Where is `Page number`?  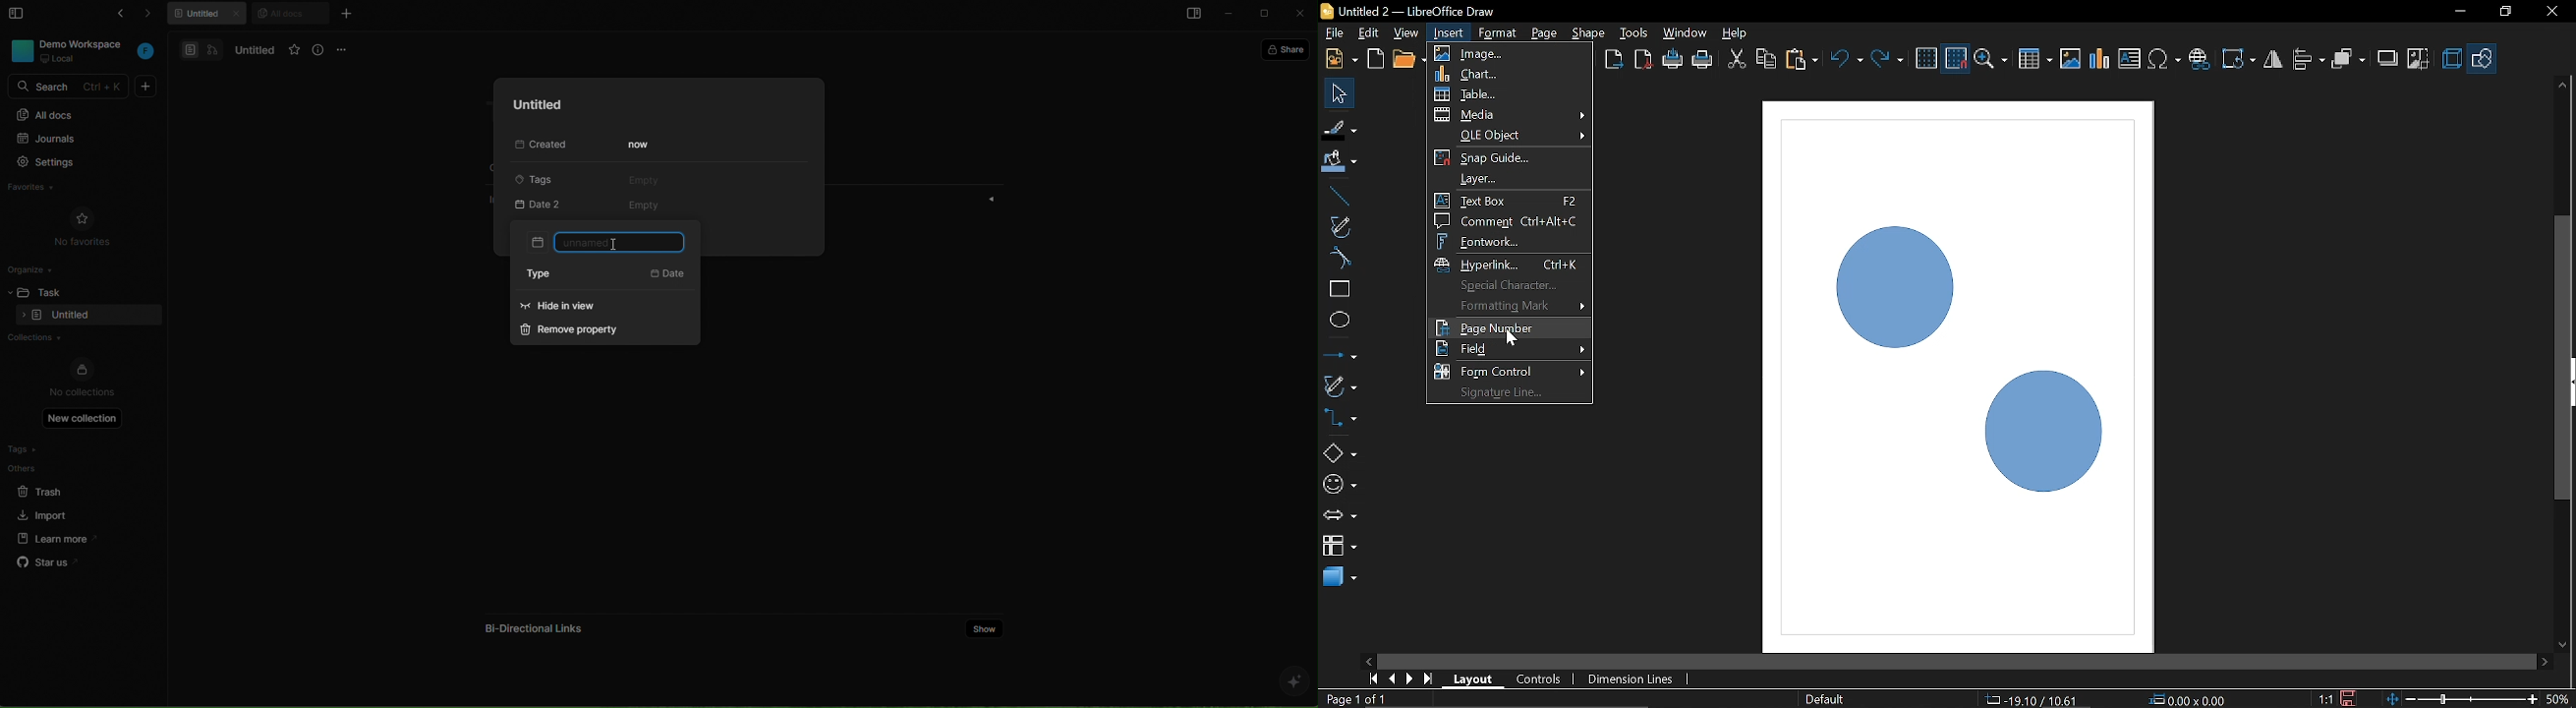 Page number is located at coordinates (1509, 327).